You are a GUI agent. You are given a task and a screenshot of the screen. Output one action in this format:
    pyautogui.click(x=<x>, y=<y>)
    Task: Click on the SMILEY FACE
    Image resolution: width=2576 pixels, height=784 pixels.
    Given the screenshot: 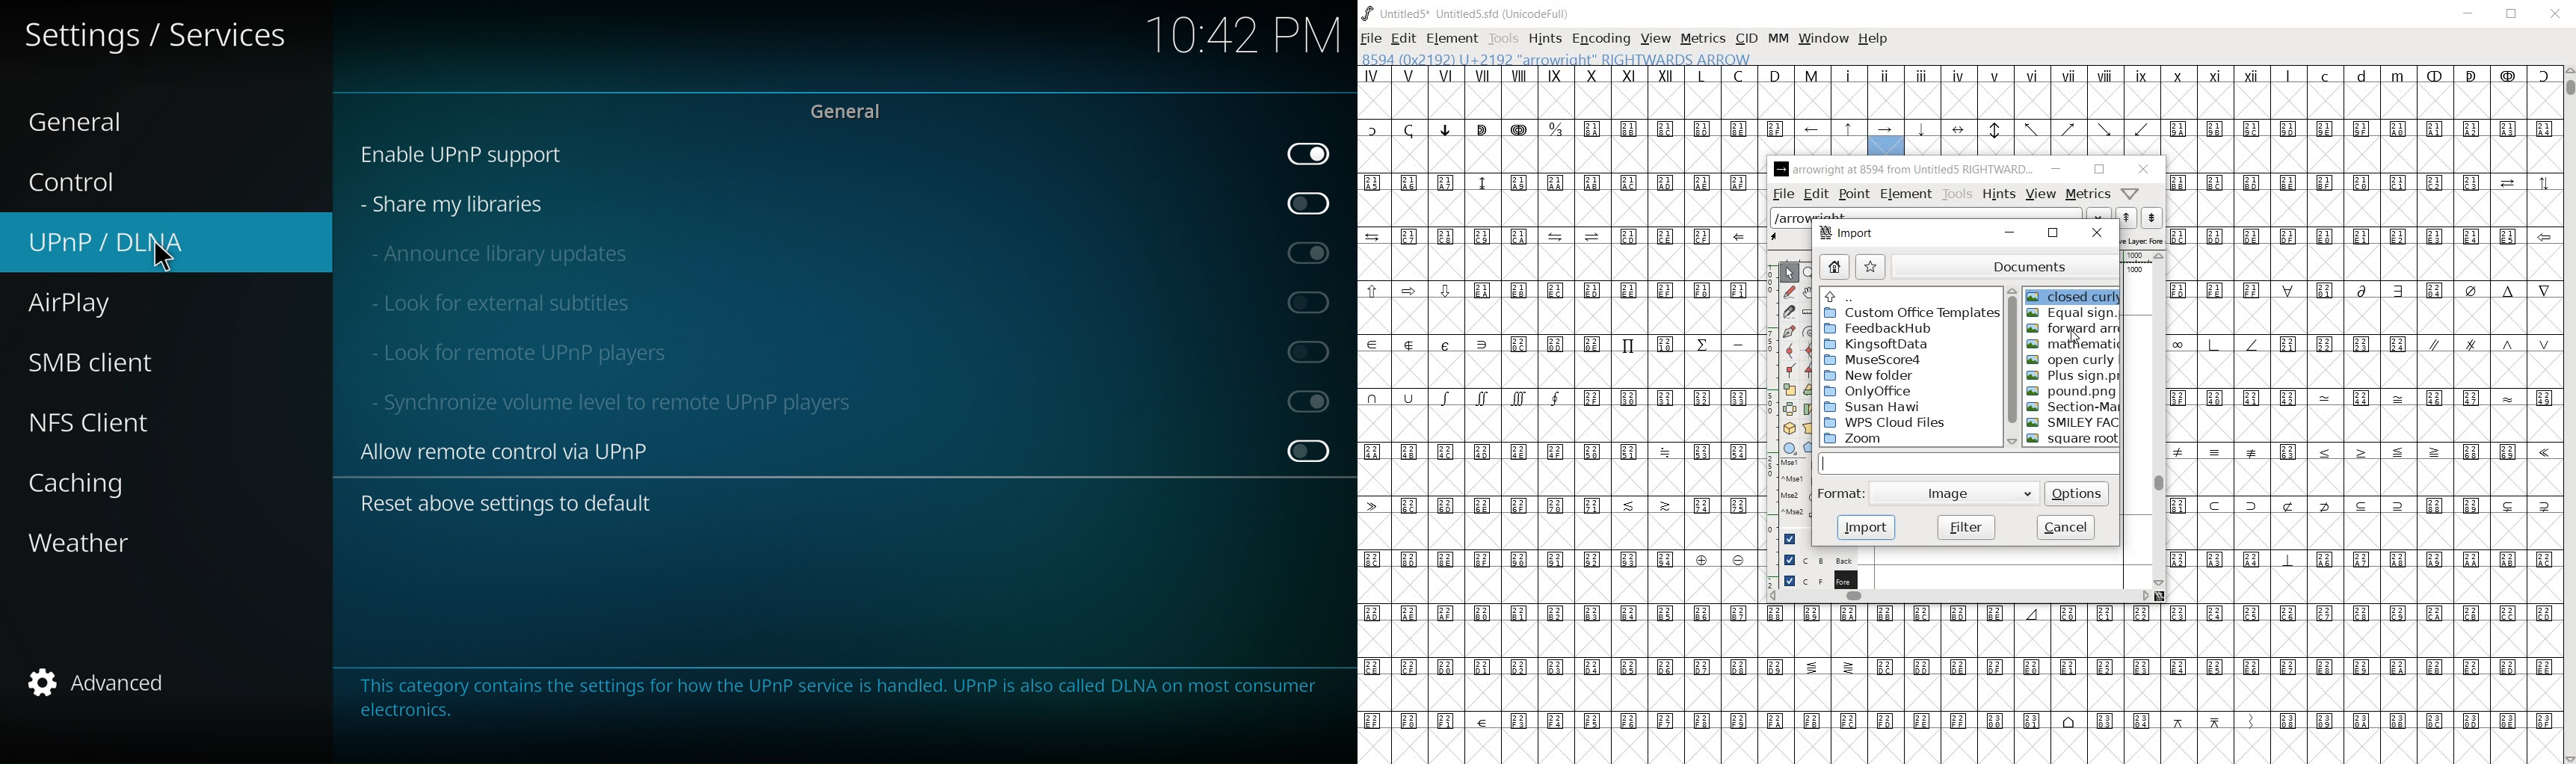 What is the action you would take?
    pyautogui.click(x=2075, y=422)
    